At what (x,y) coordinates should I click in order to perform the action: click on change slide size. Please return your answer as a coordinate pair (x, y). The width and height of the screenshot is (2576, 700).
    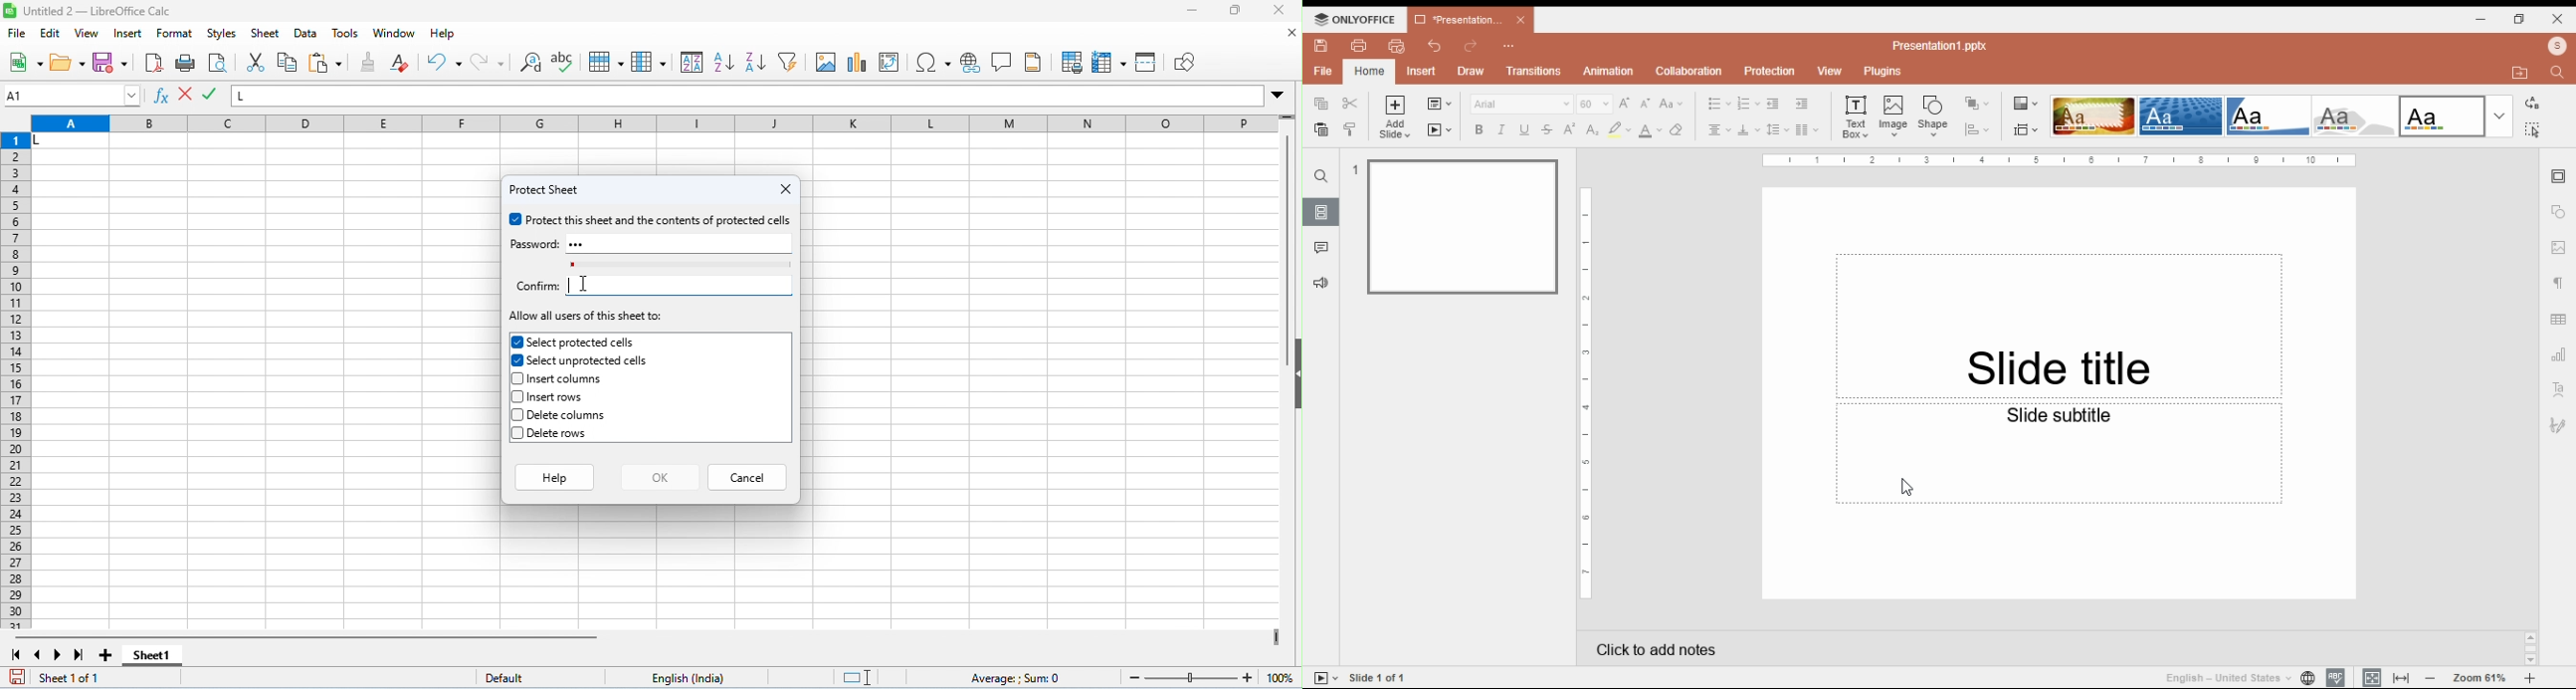
    Looking at the image, I should click on (2026, 129).